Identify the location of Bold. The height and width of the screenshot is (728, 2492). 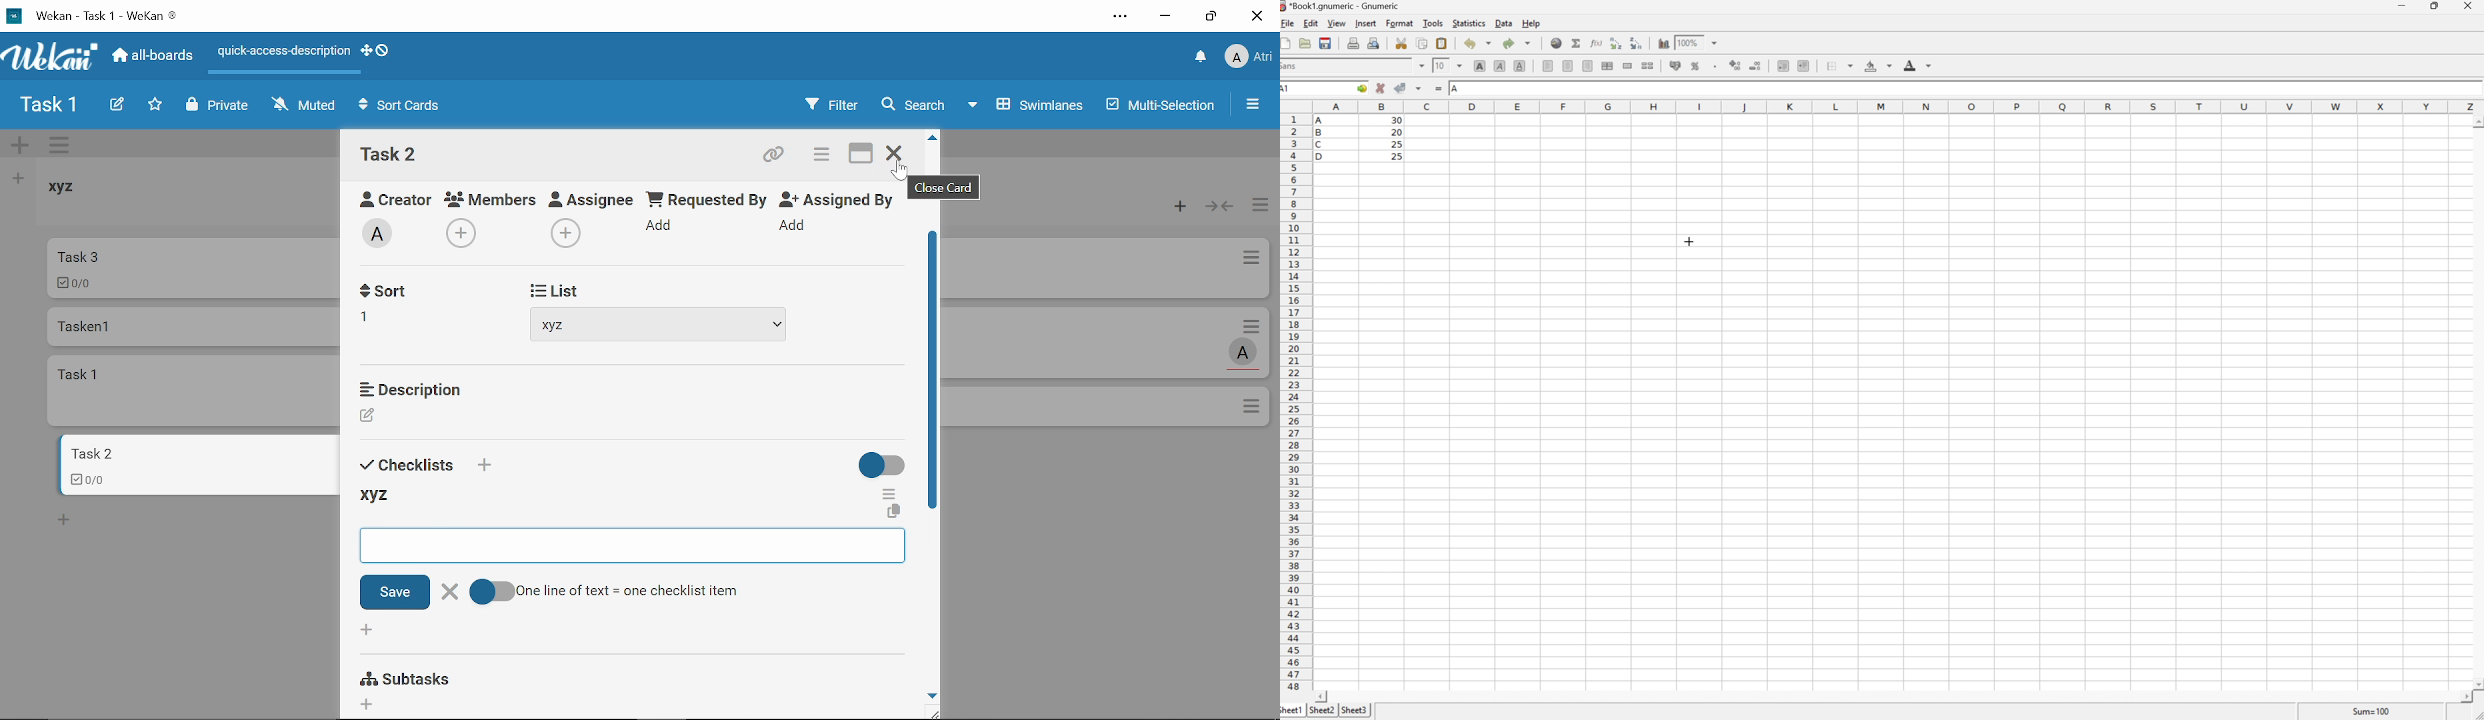
(1480, 66).